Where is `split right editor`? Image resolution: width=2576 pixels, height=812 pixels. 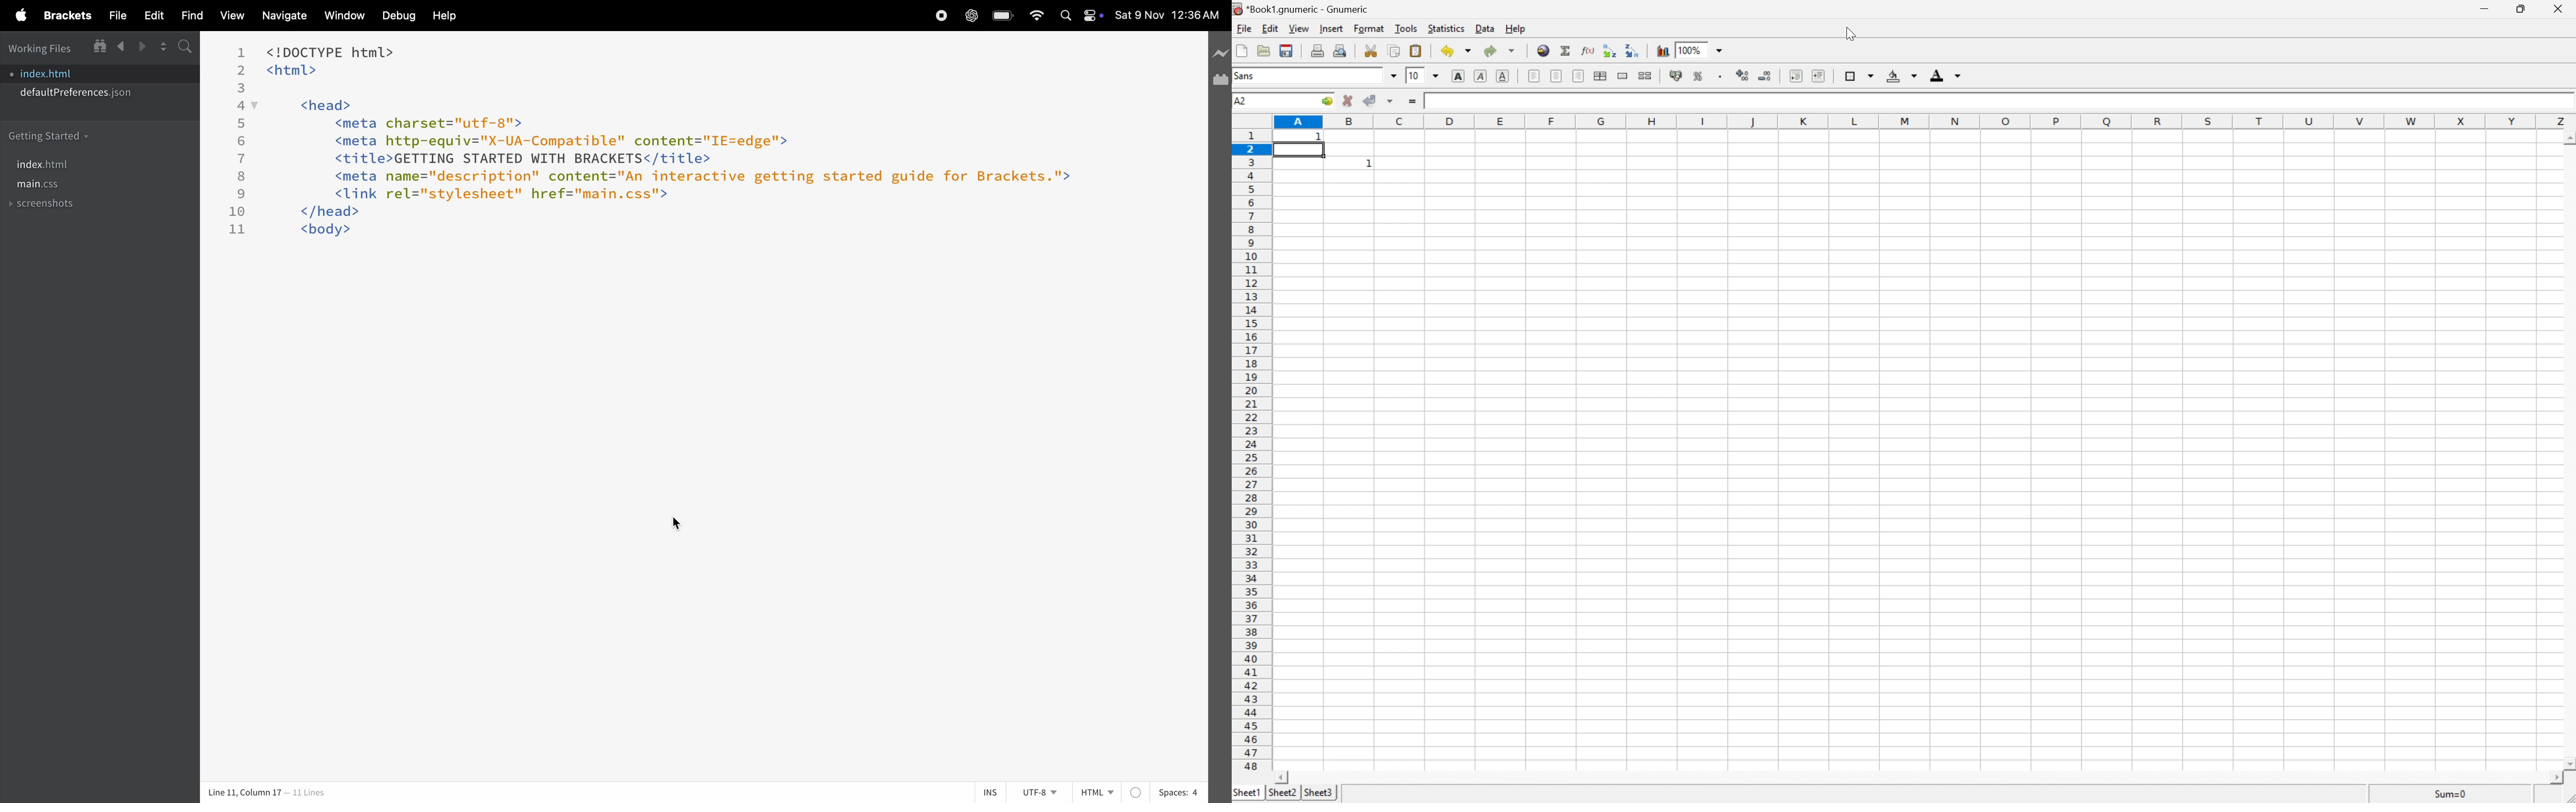 split right editor is located at coordinates (166, 46).